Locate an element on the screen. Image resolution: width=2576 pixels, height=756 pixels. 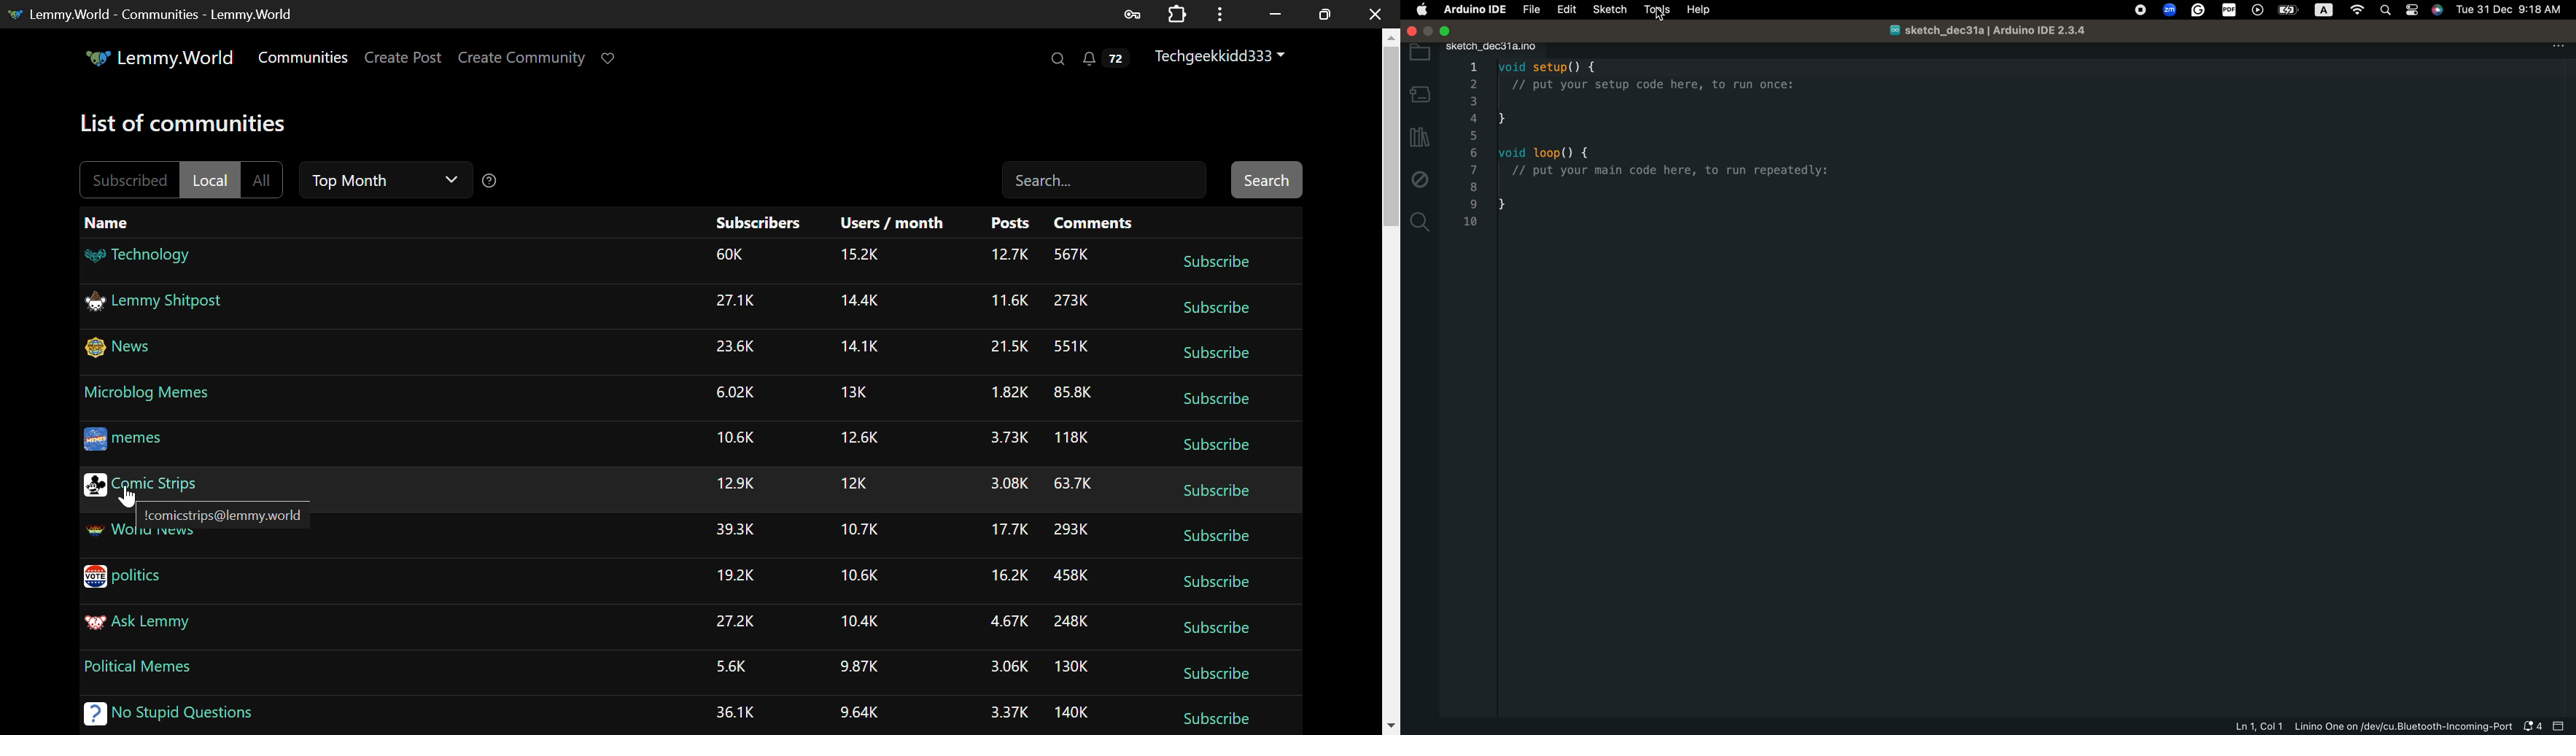
Amount is located at coordinates (1005, 623).